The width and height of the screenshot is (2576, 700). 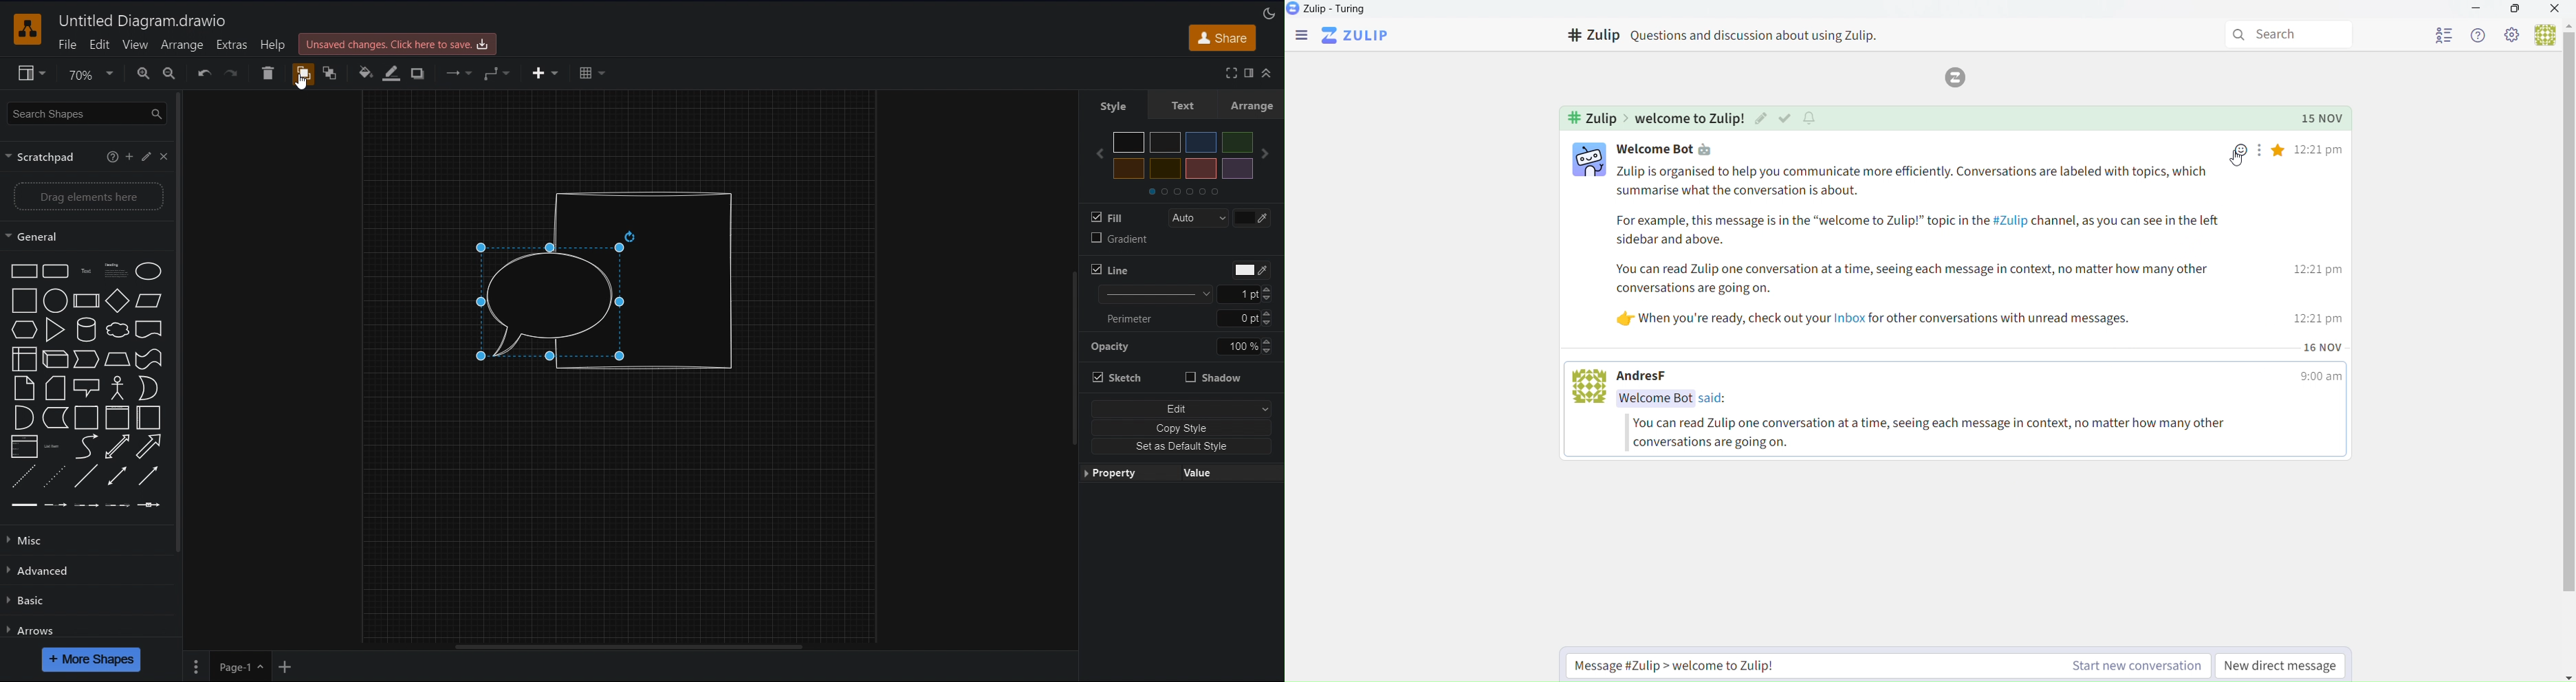 What do you see at coordinates (86, 272) in the screenshot?
I see `Text` at bounding box center [86, 272].